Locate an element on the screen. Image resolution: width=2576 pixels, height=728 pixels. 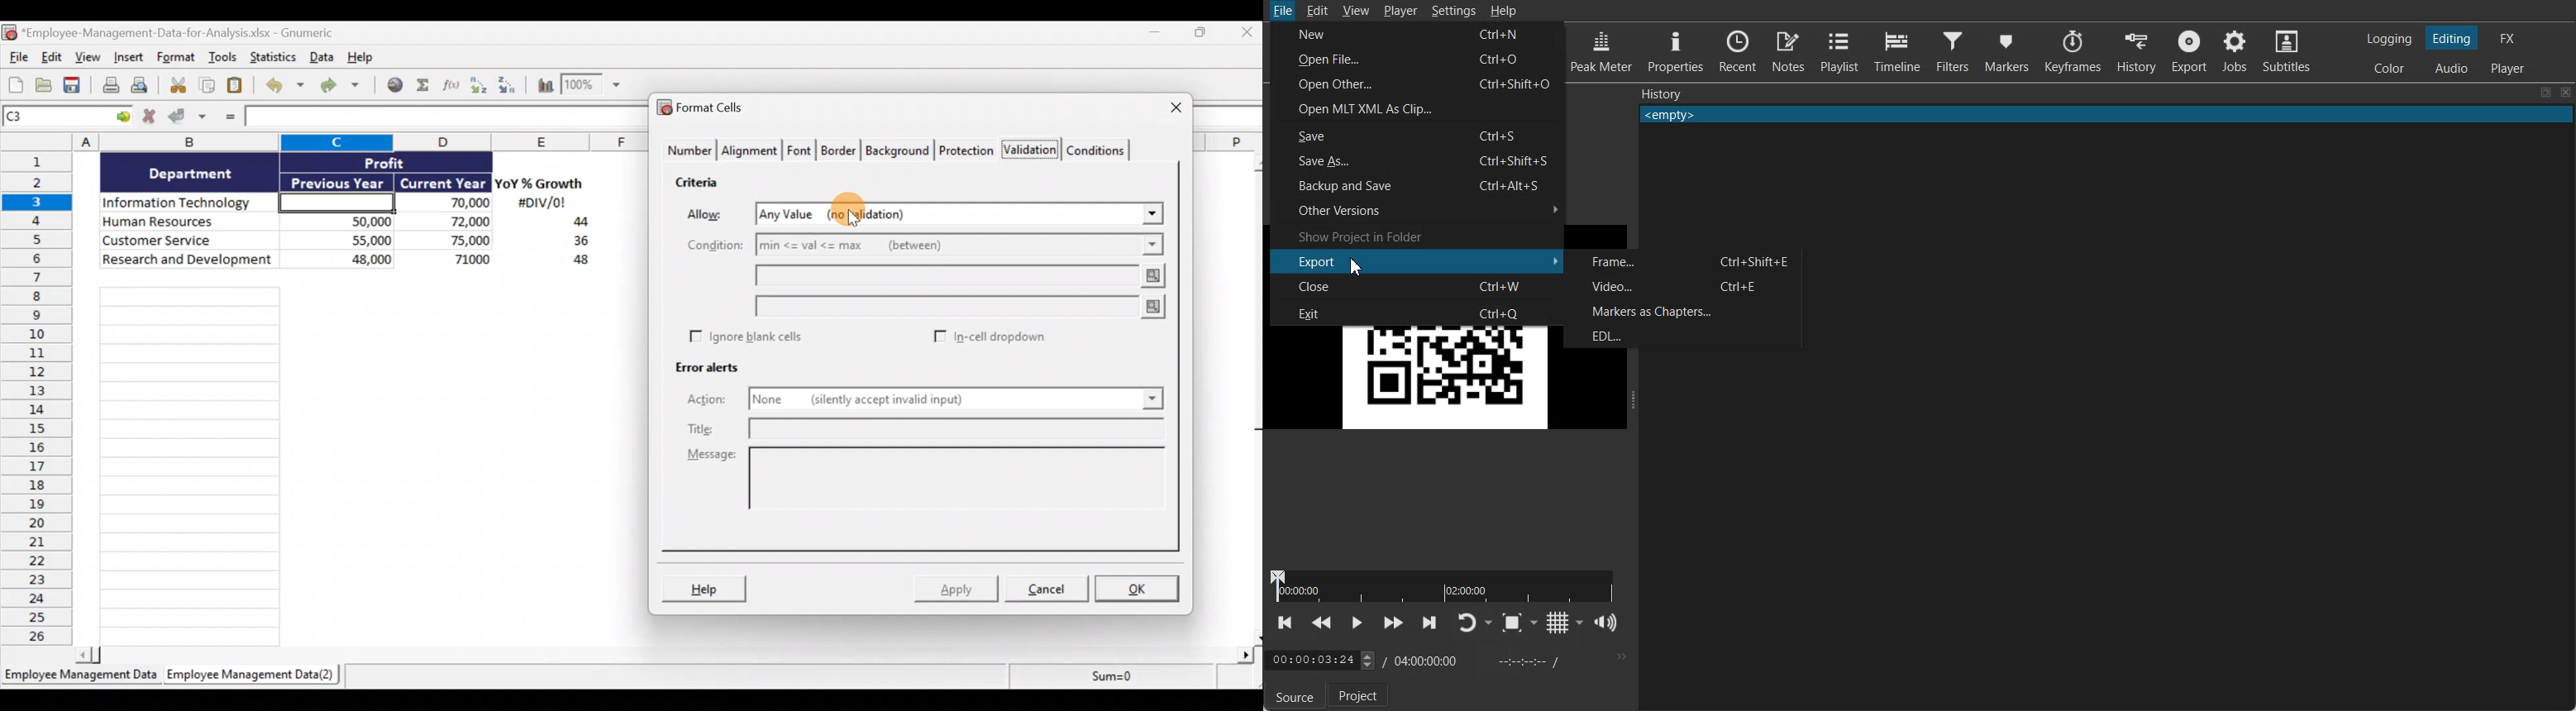
48,000 is located at coordinates (344, 261).